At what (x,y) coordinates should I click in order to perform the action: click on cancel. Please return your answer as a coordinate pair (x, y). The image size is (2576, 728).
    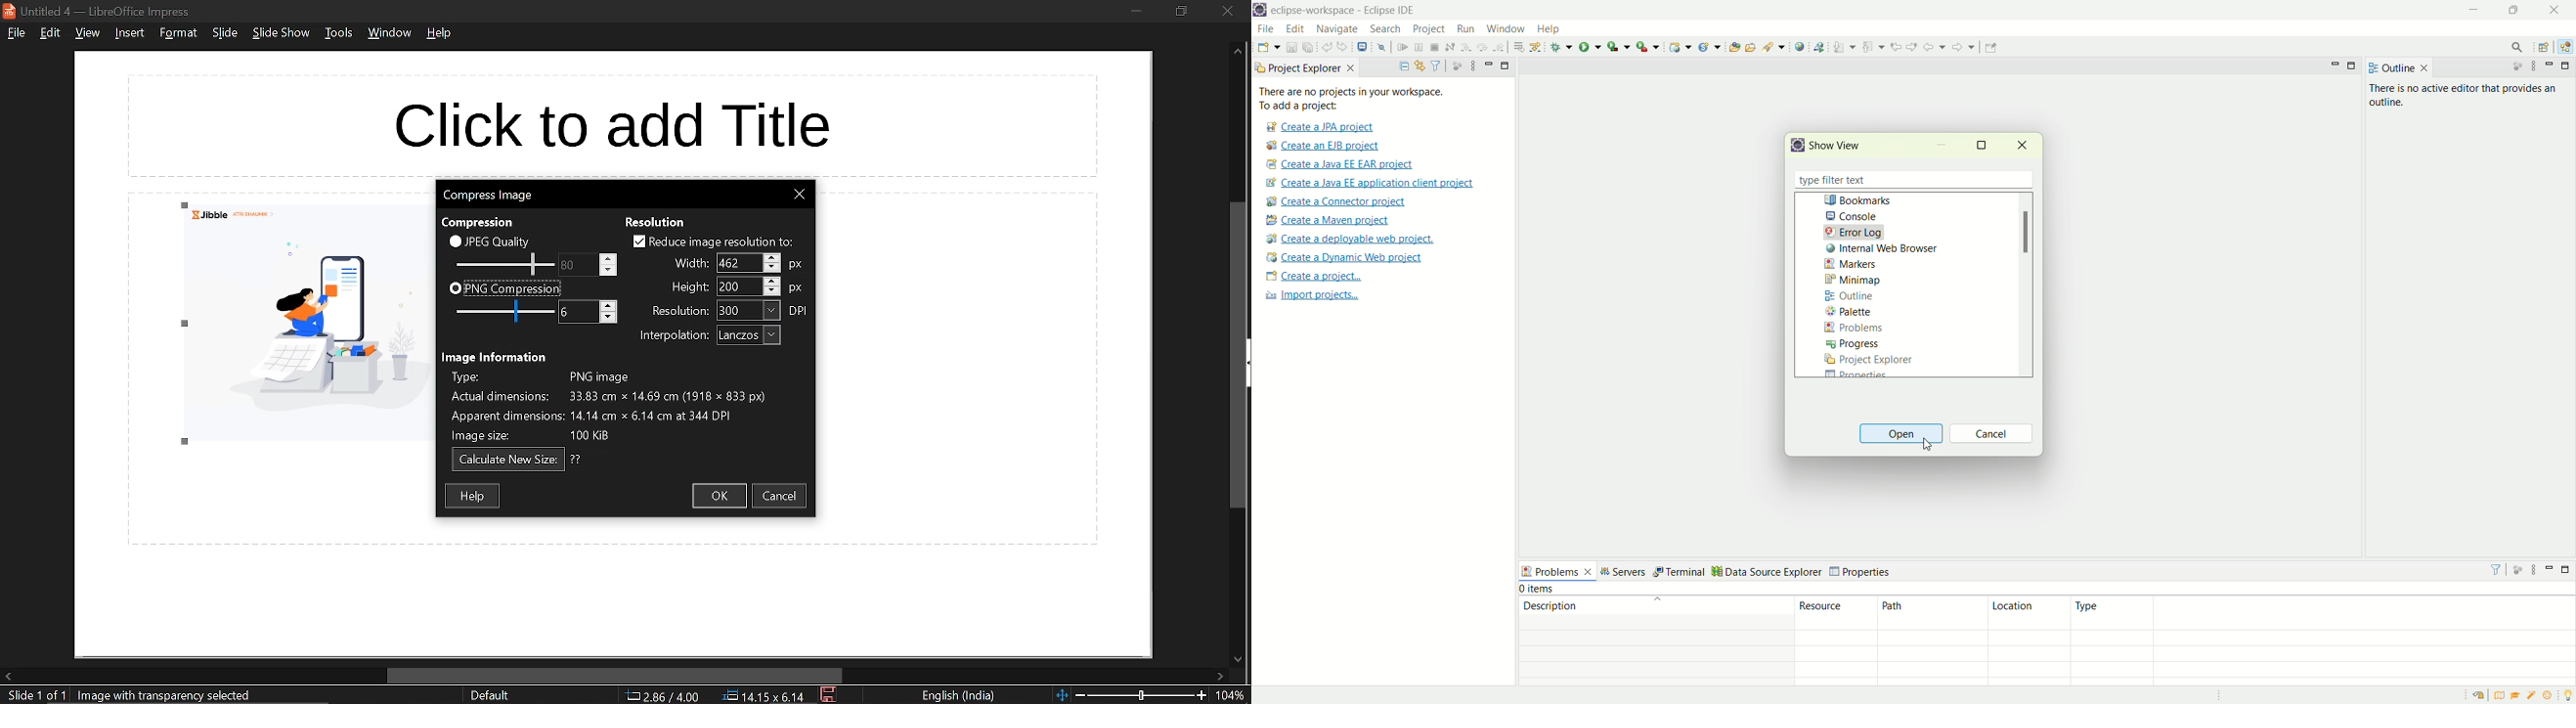
    Looking at the image, I should click on (782, 496).